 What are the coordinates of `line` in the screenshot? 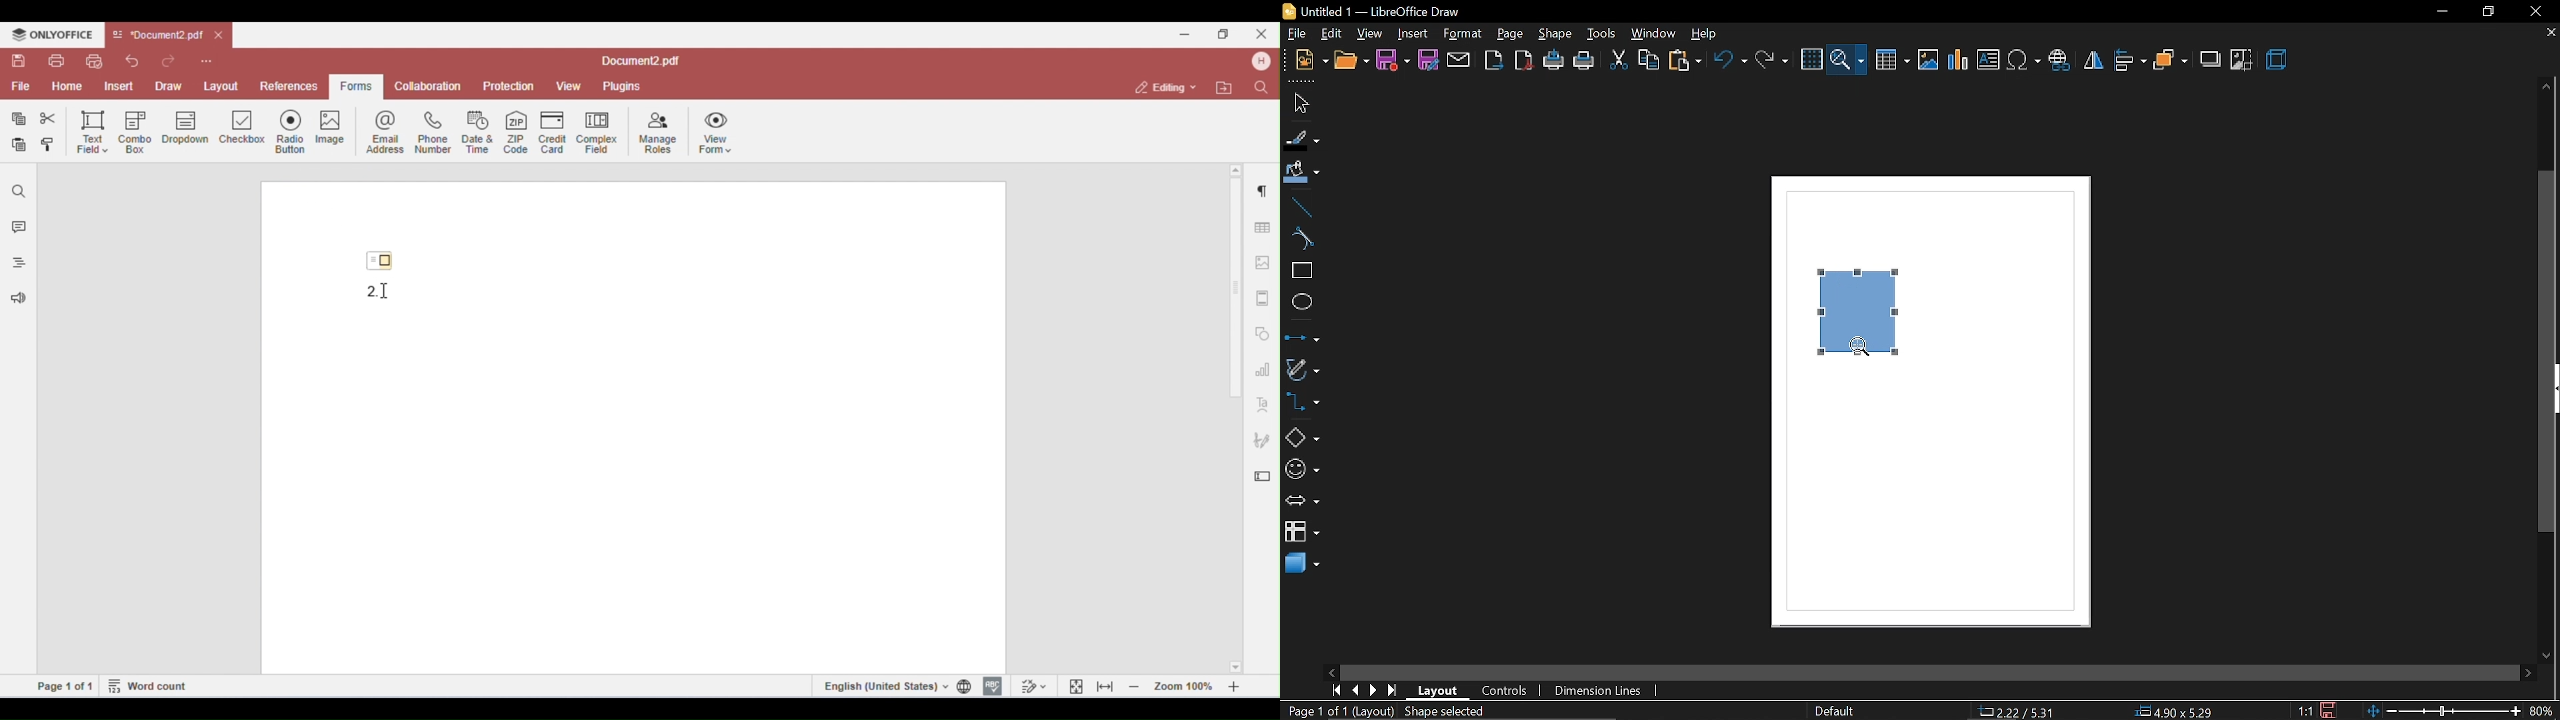 It's located at (1298, 207).